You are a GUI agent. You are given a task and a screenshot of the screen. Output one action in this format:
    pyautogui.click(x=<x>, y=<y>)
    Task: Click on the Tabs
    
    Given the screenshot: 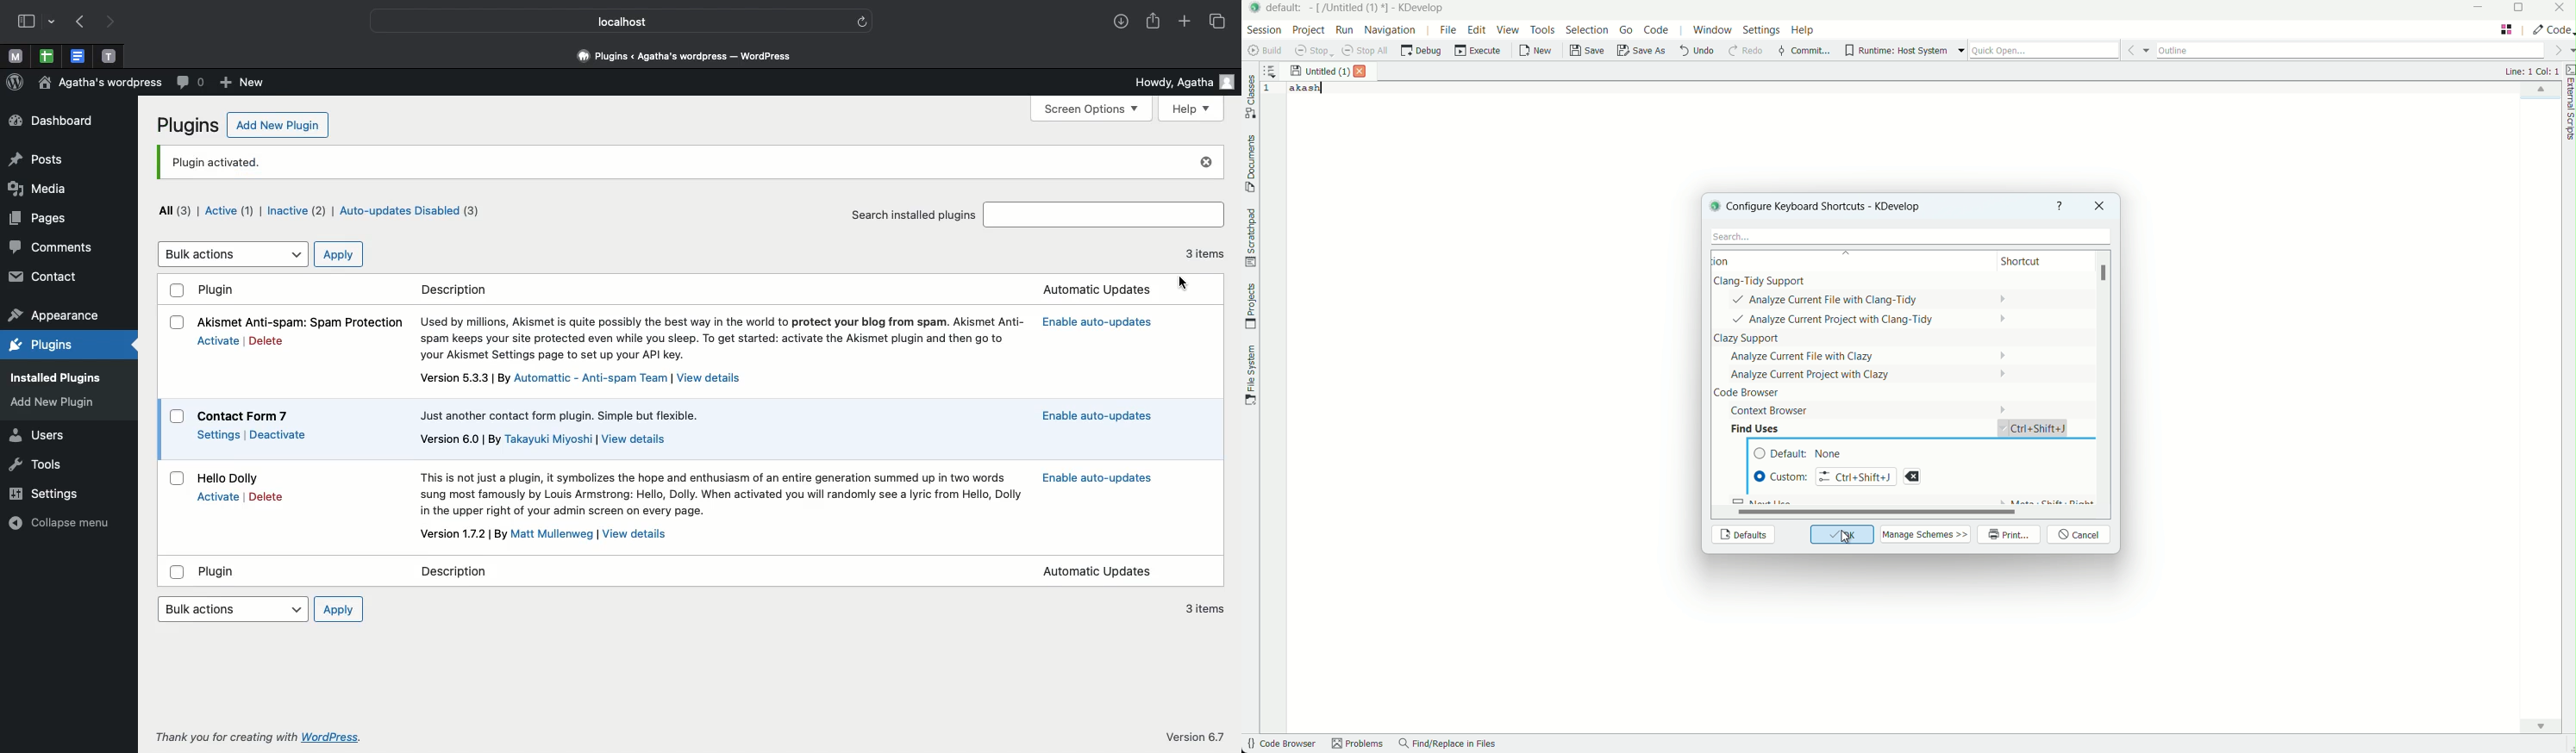 What is the action you would take?
    pyautogui.click(x=1218, y=21)
    